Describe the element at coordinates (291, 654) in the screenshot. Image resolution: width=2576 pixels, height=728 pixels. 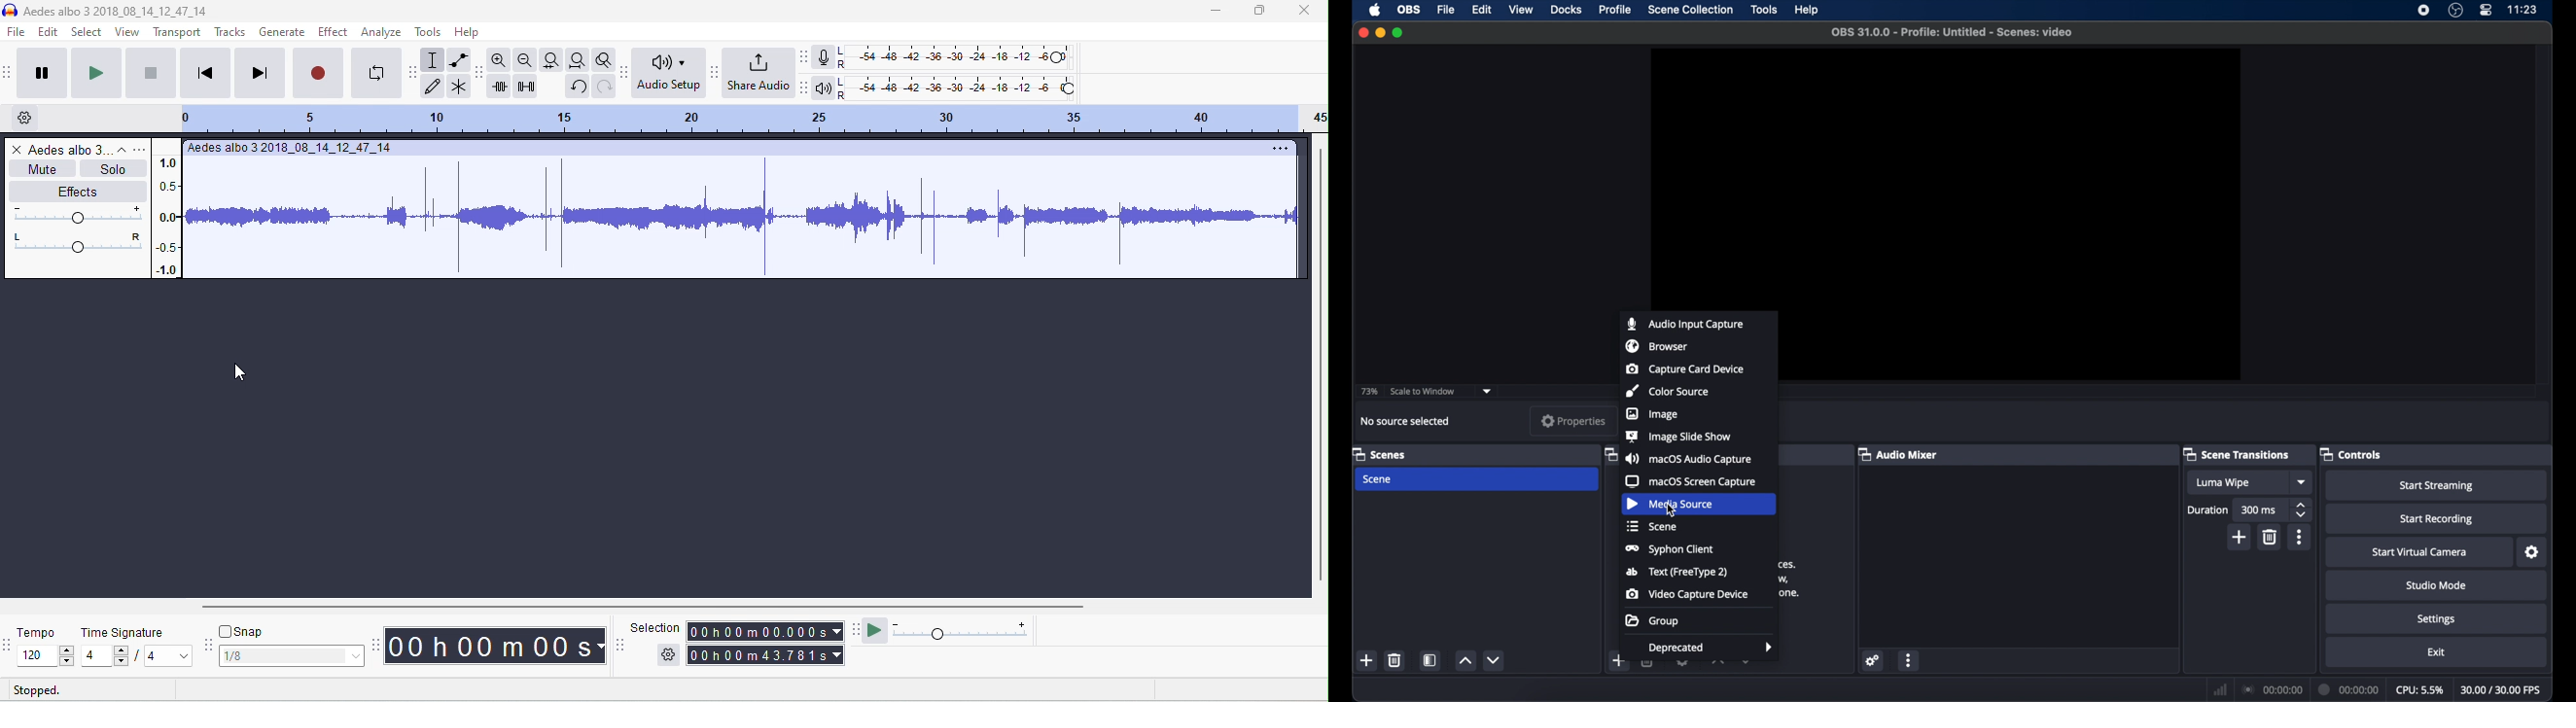
I see `select snapping` at that location.